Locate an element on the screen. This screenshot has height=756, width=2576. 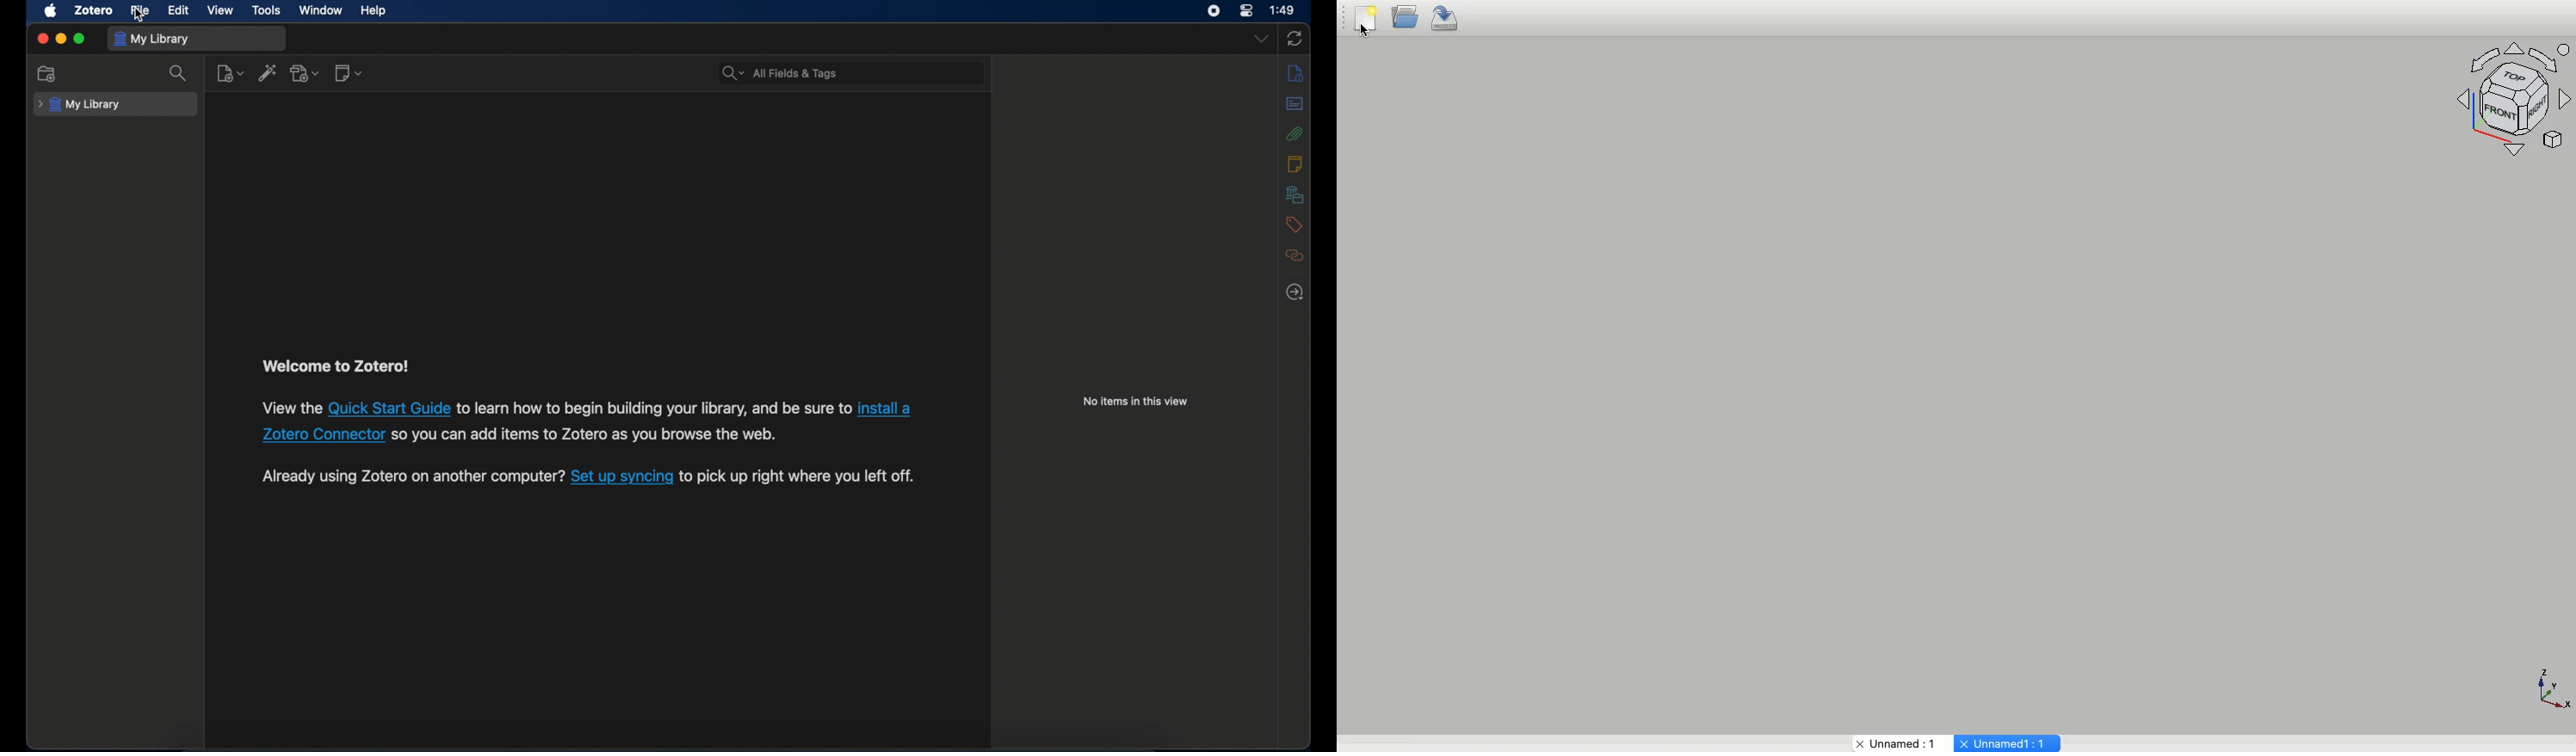
apple is located at coordinates (50, 11).